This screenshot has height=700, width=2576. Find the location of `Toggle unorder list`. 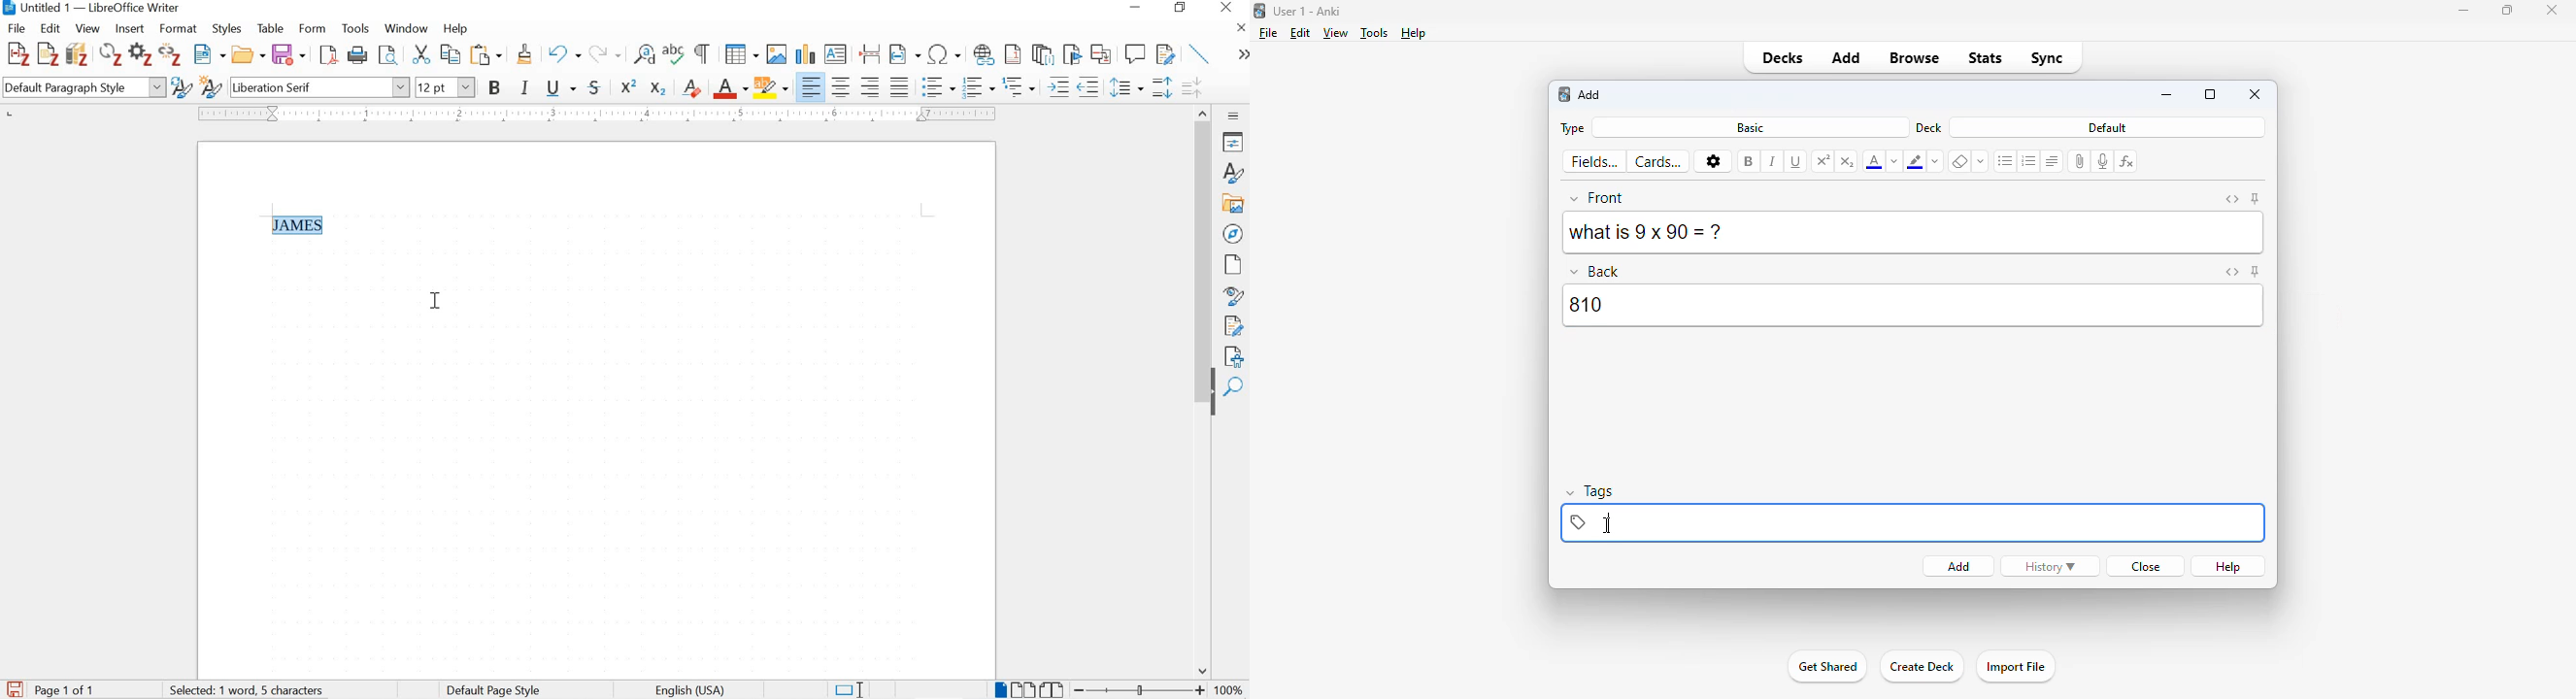

Toggle unorder list is located at coordinates (937, 85).